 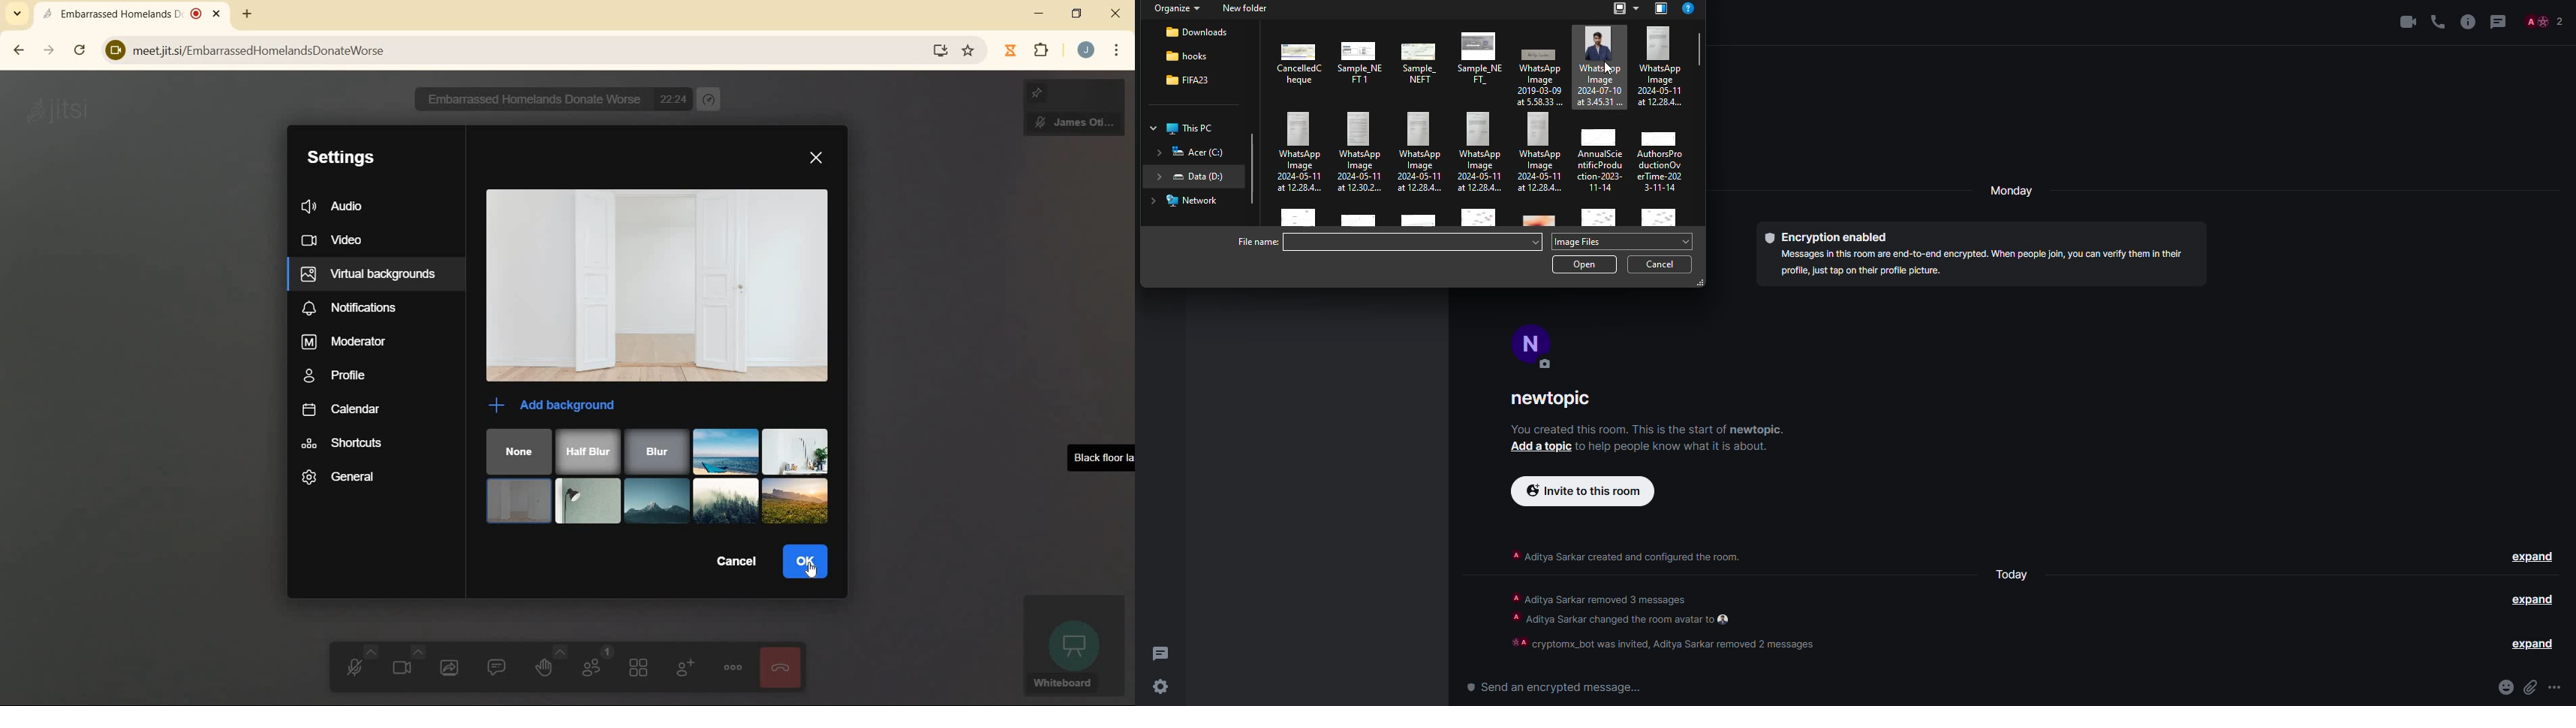 I want to click on bookmark, so click(x=968, y=51).